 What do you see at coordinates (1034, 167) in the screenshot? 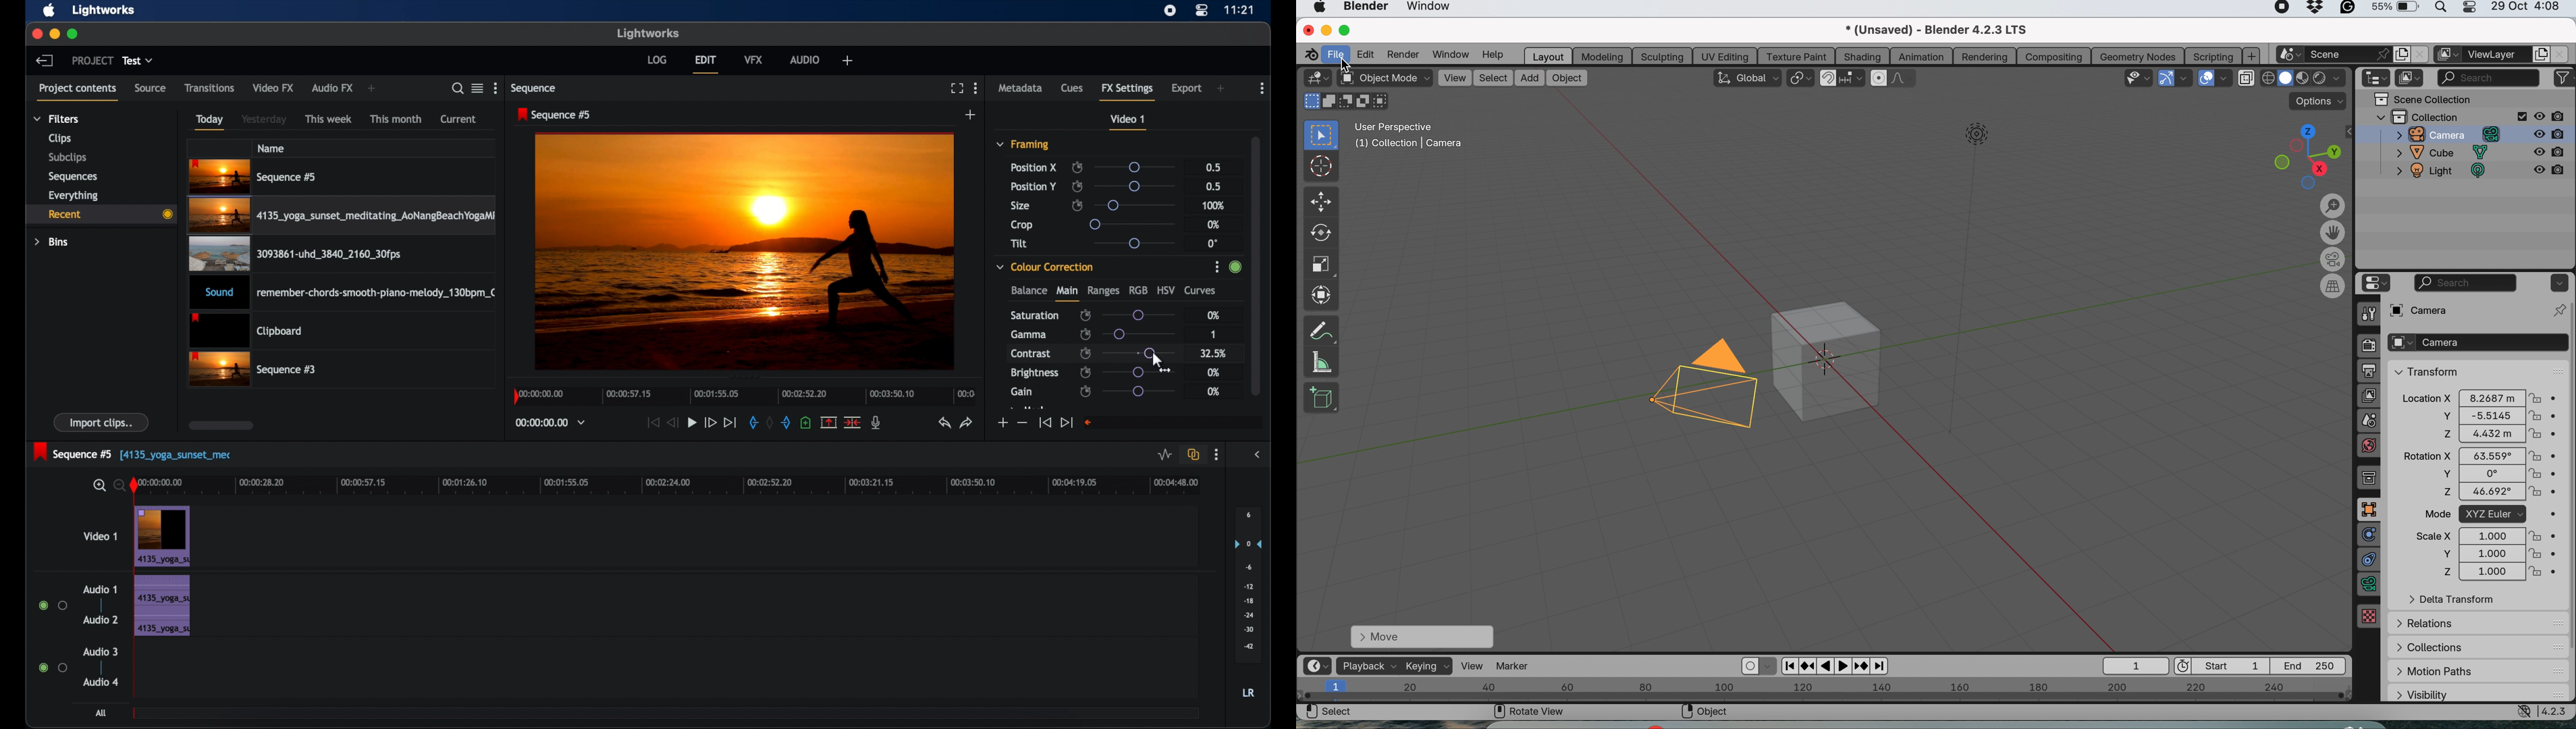
I see `position x` at bounding box center [1034, 167].